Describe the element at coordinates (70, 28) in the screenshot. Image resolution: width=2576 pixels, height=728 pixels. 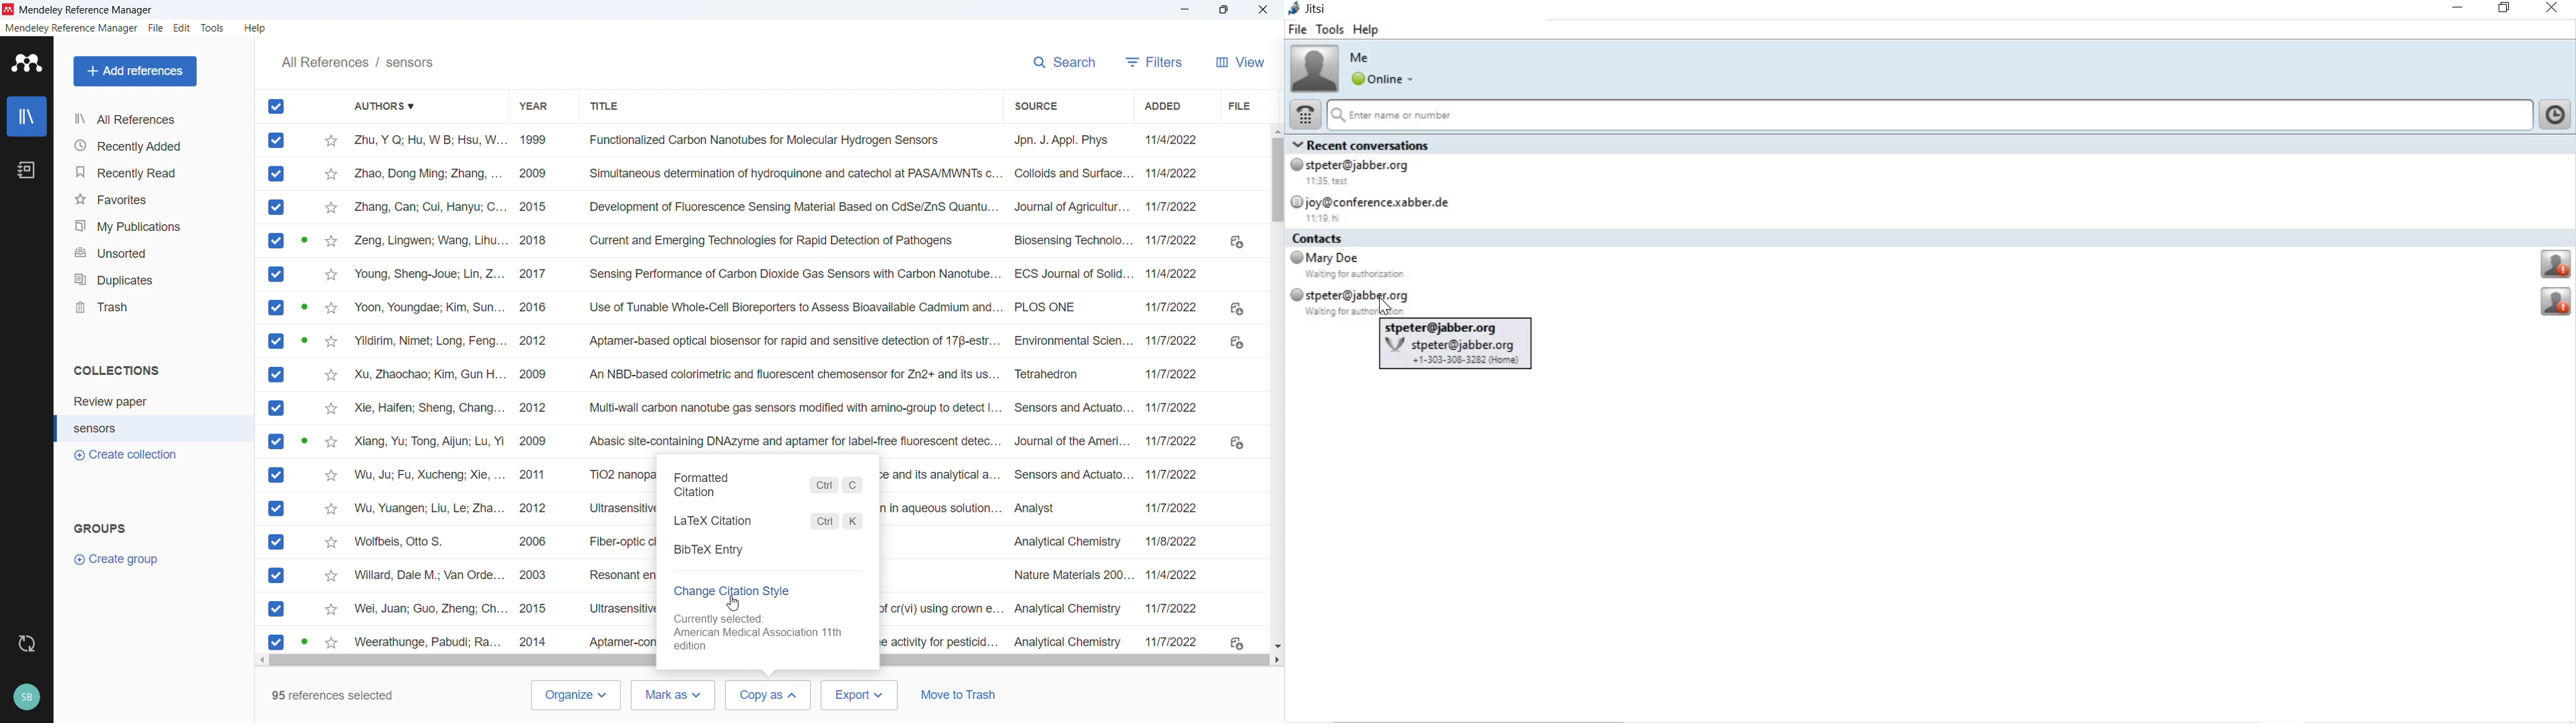
I see `mendeley reference manager` at that location.